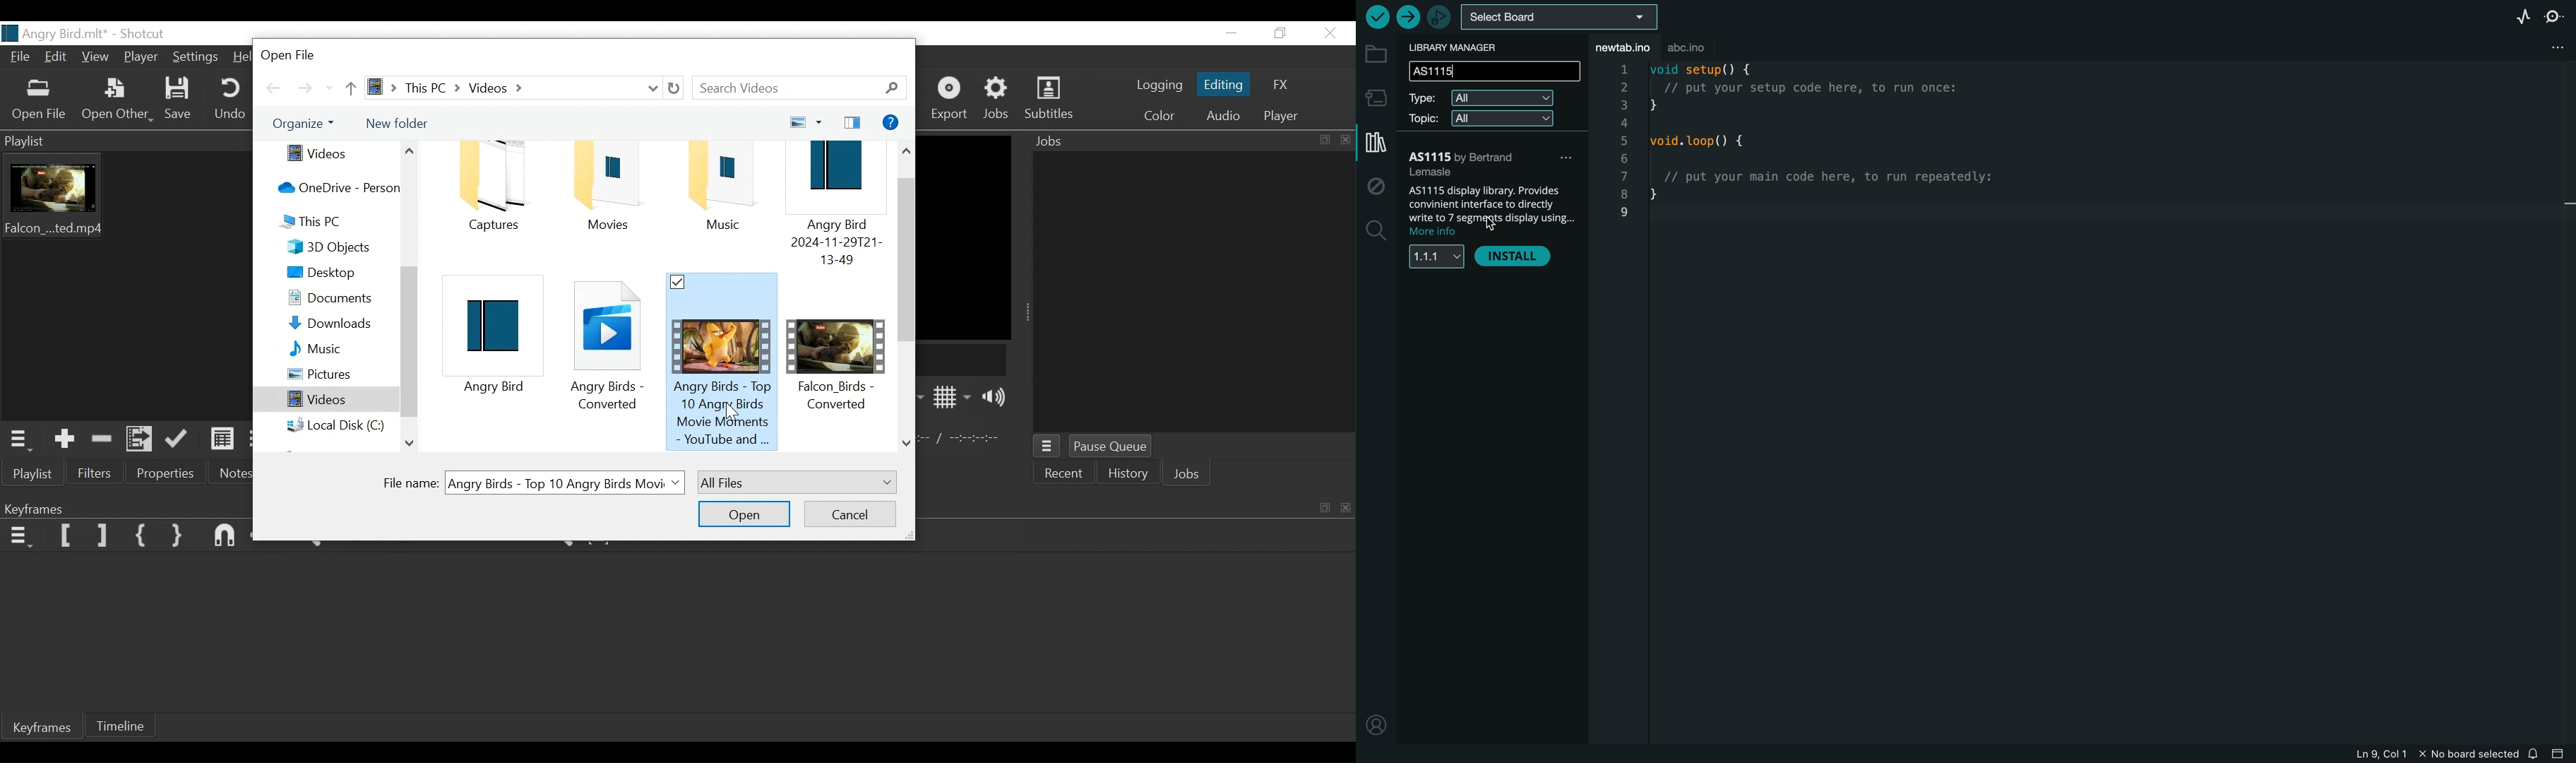 The image size is (2576, 784). I want to click on Subtitles, so click(1052, 97).